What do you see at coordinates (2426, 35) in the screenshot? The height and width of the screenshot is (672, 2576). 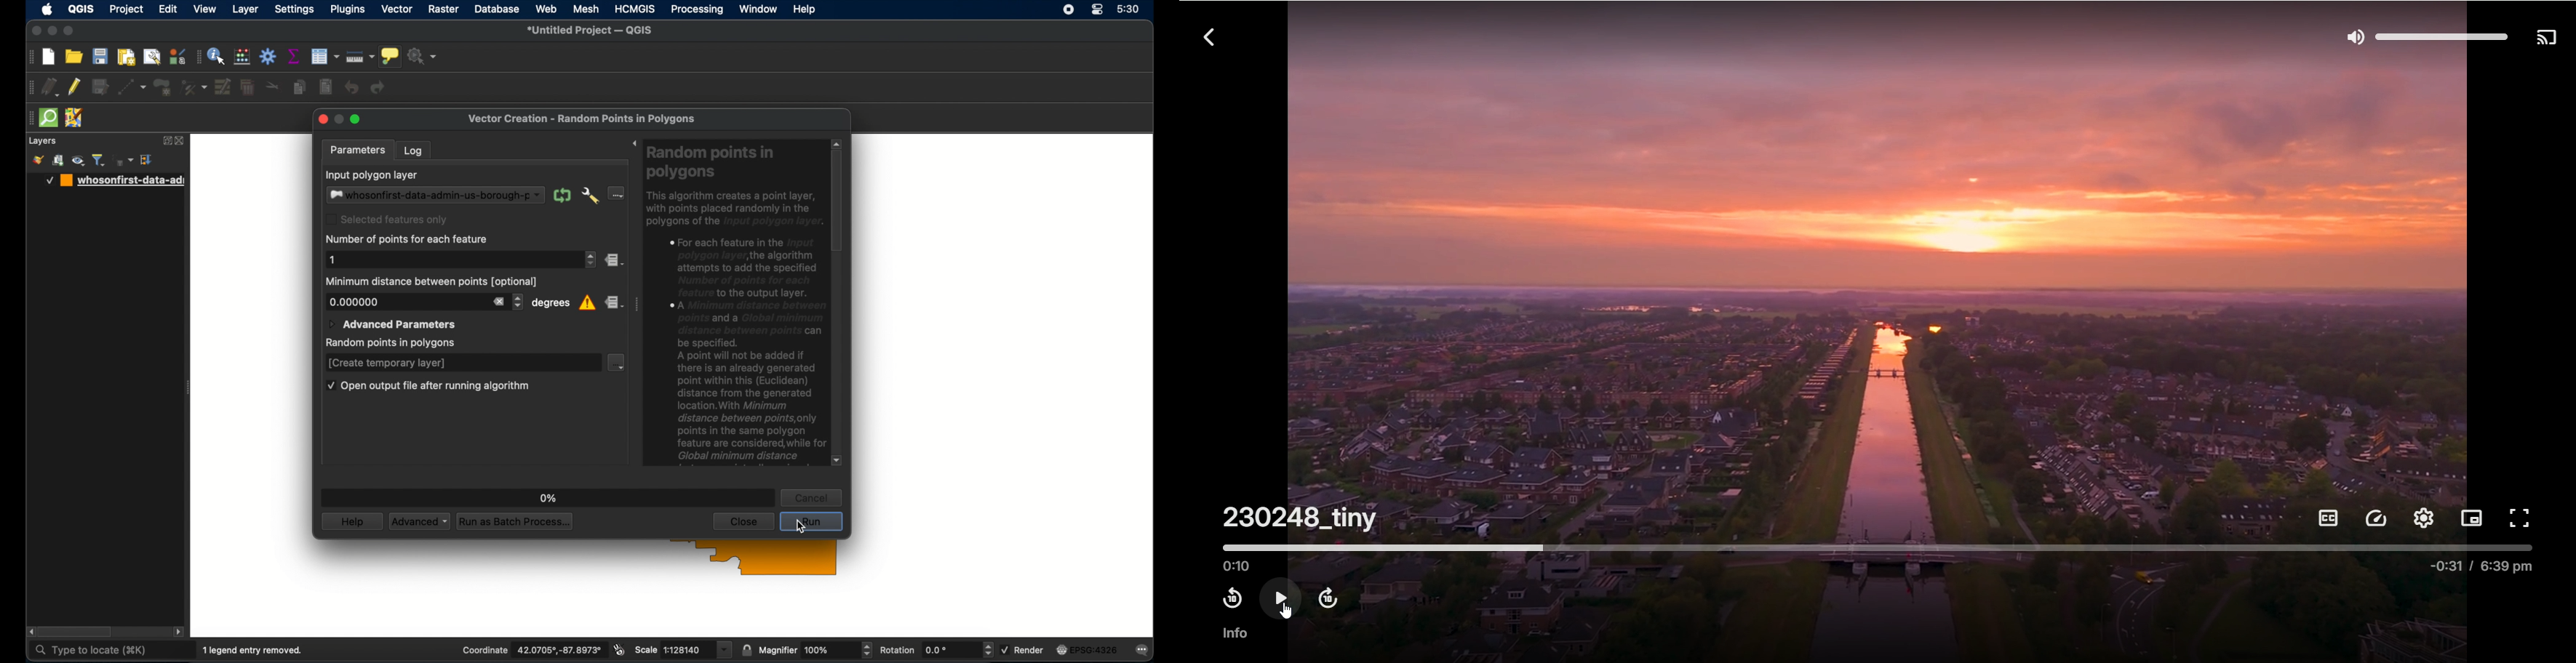 I see `volume` at bounding box center [2426, 35].